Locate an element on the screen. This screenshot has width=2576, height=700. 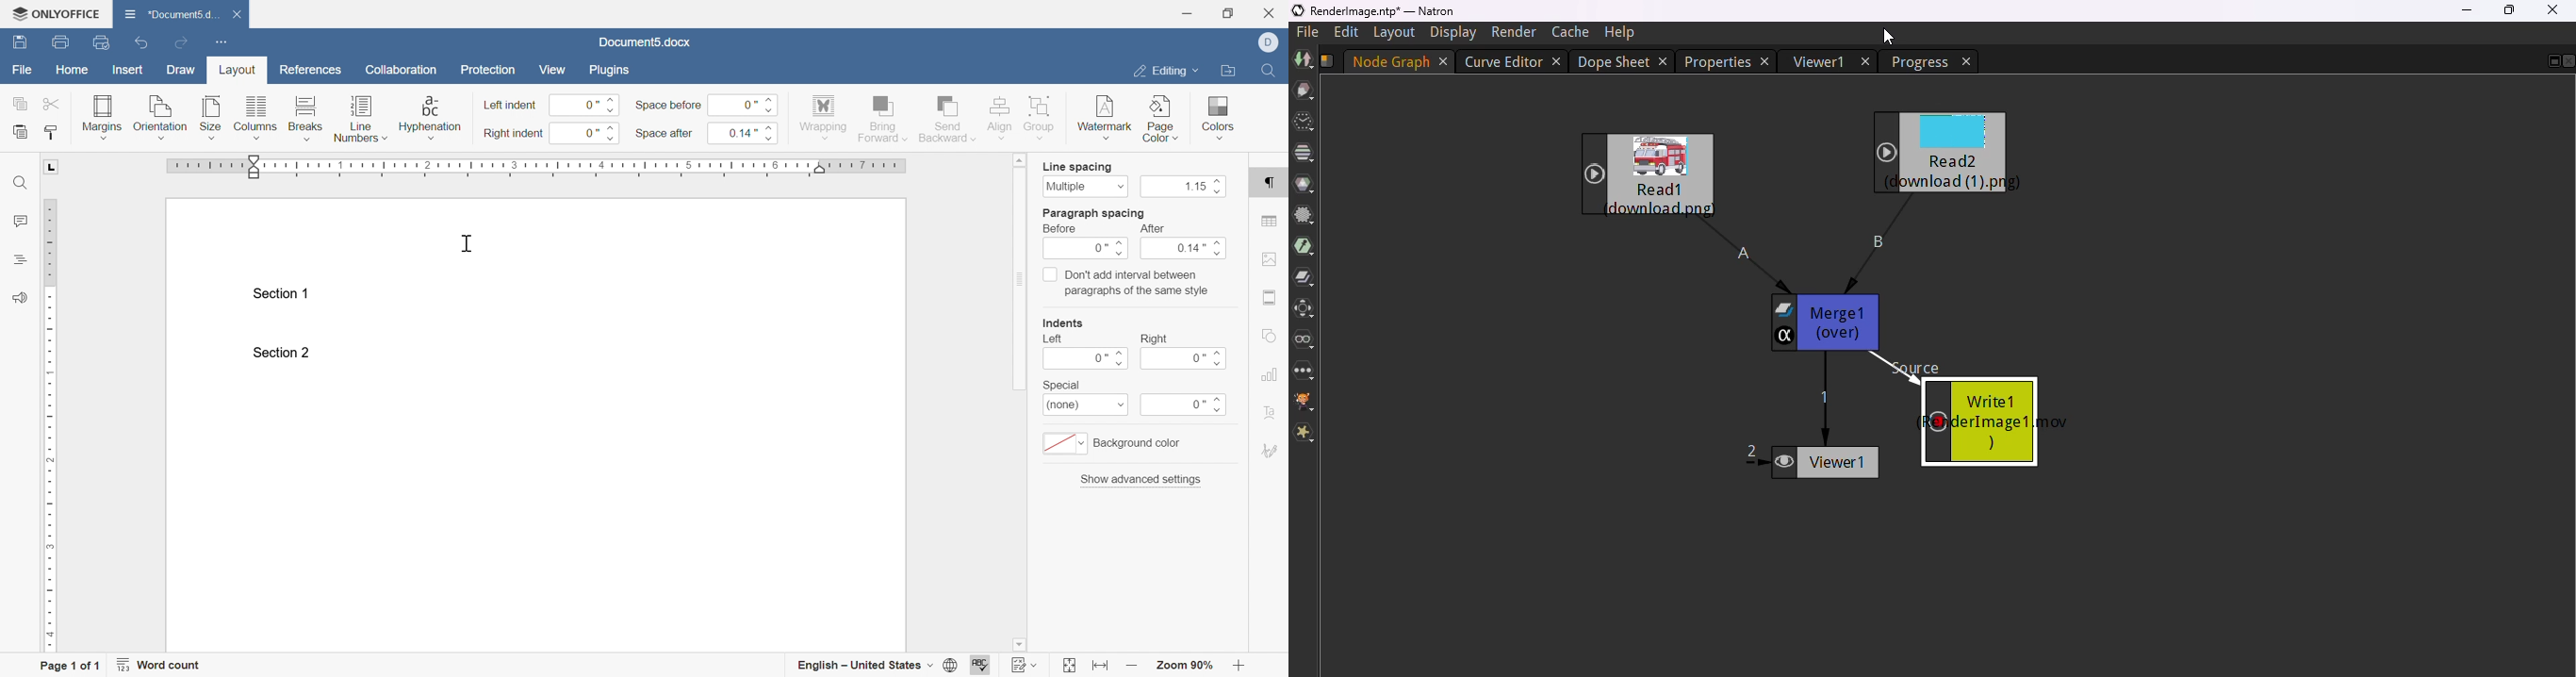
view is located at coordinates (554, 70).